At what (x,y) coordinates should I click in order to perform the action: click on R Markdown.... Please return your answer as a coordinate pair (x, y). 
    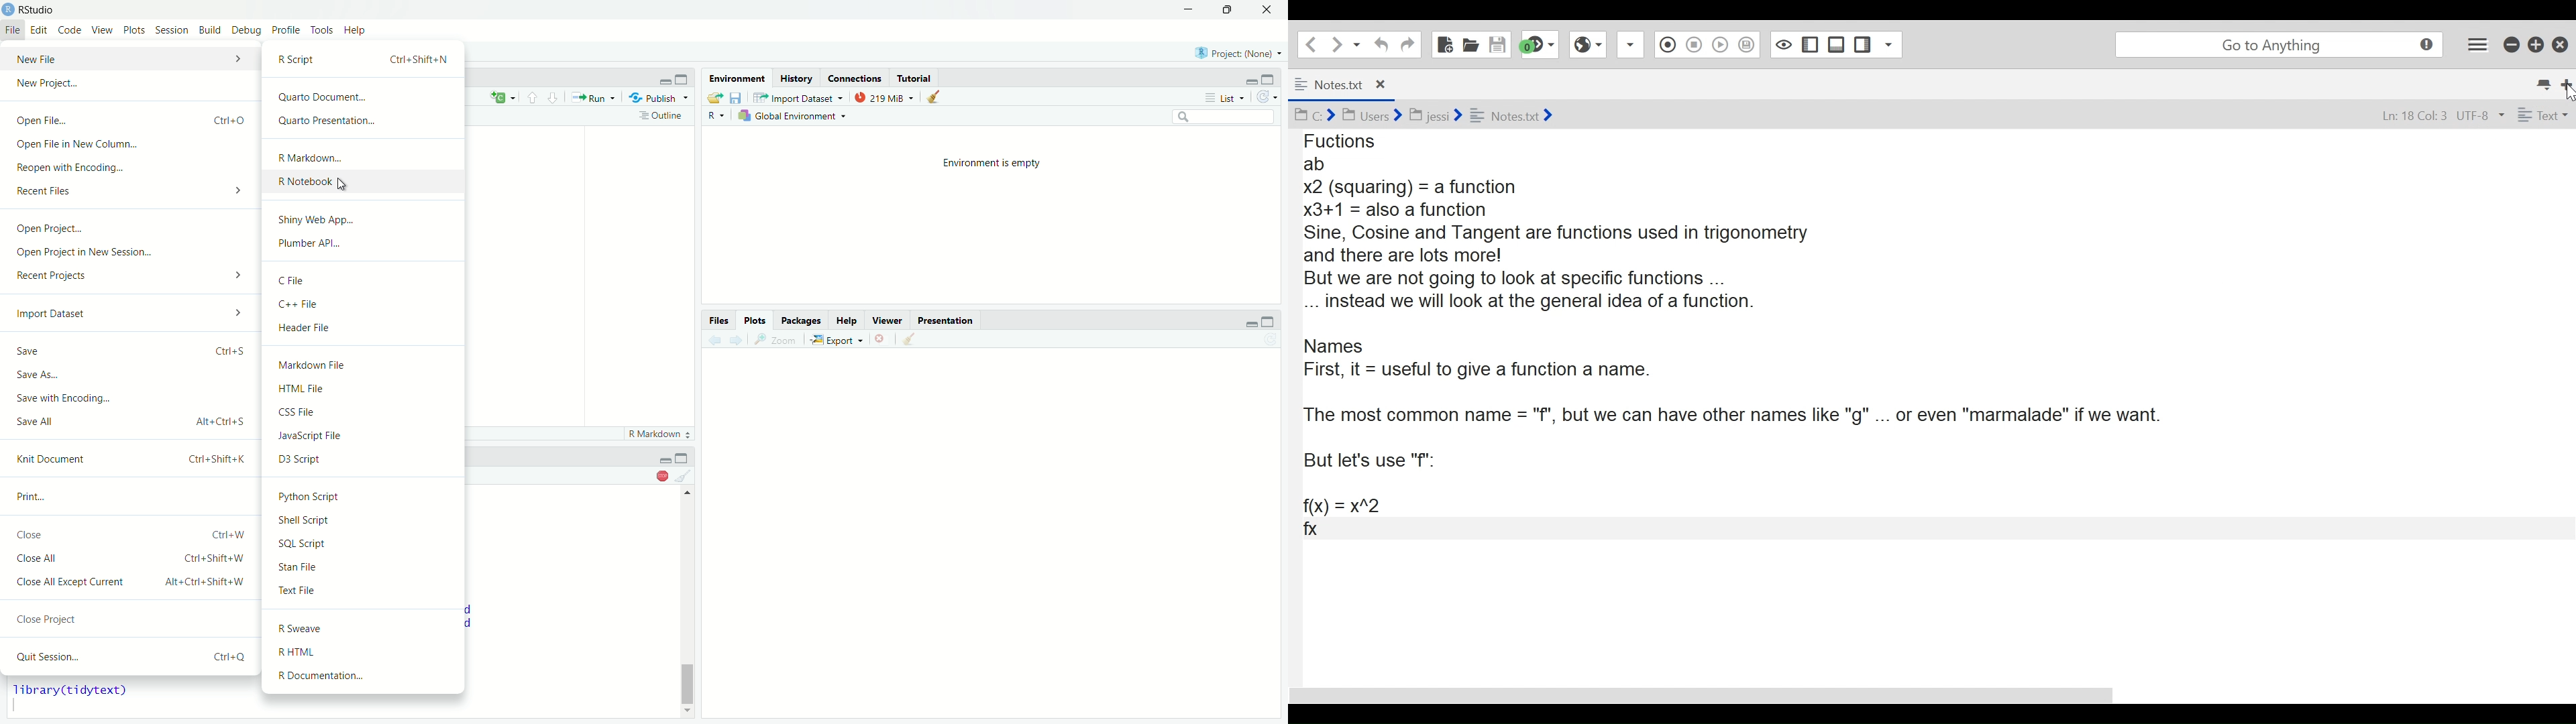
    Looking at the image, I should click on (365, 158).